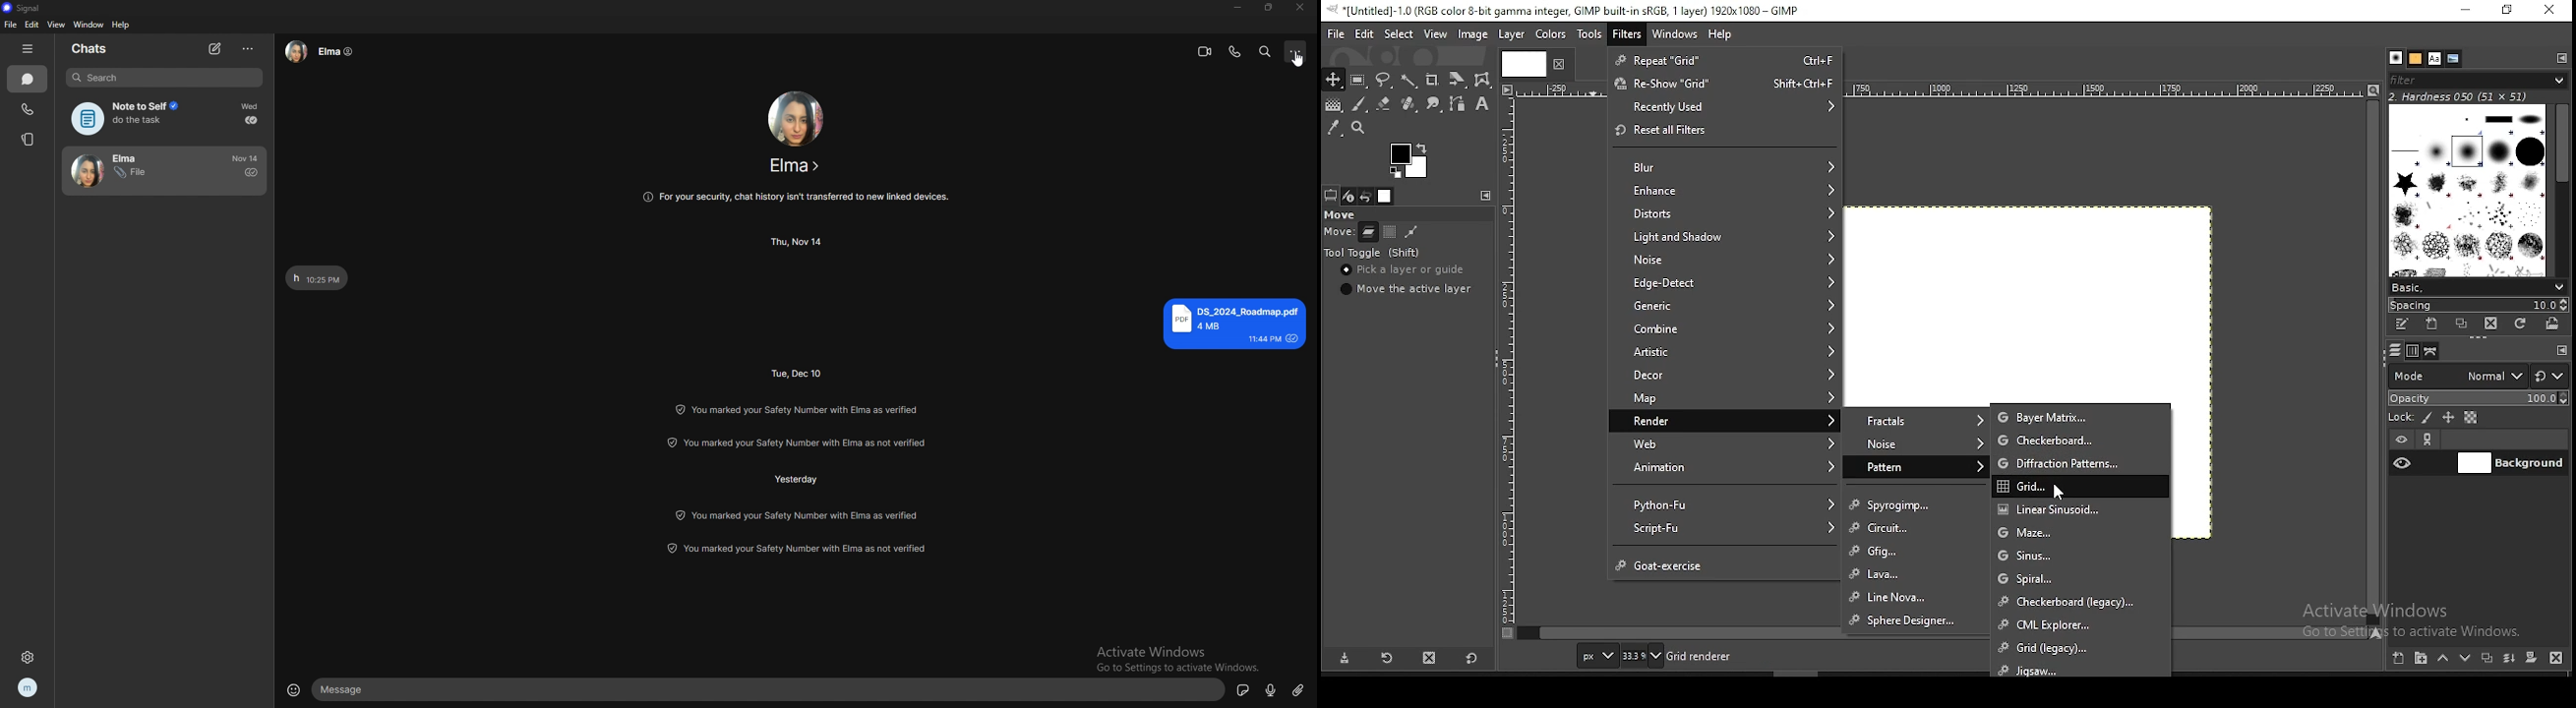 This screenshot has height=728, width=2576. What do you see at coordinates (1917, 467) in the screenshot?
I see `pattern` at bounding box center [1917, 467].